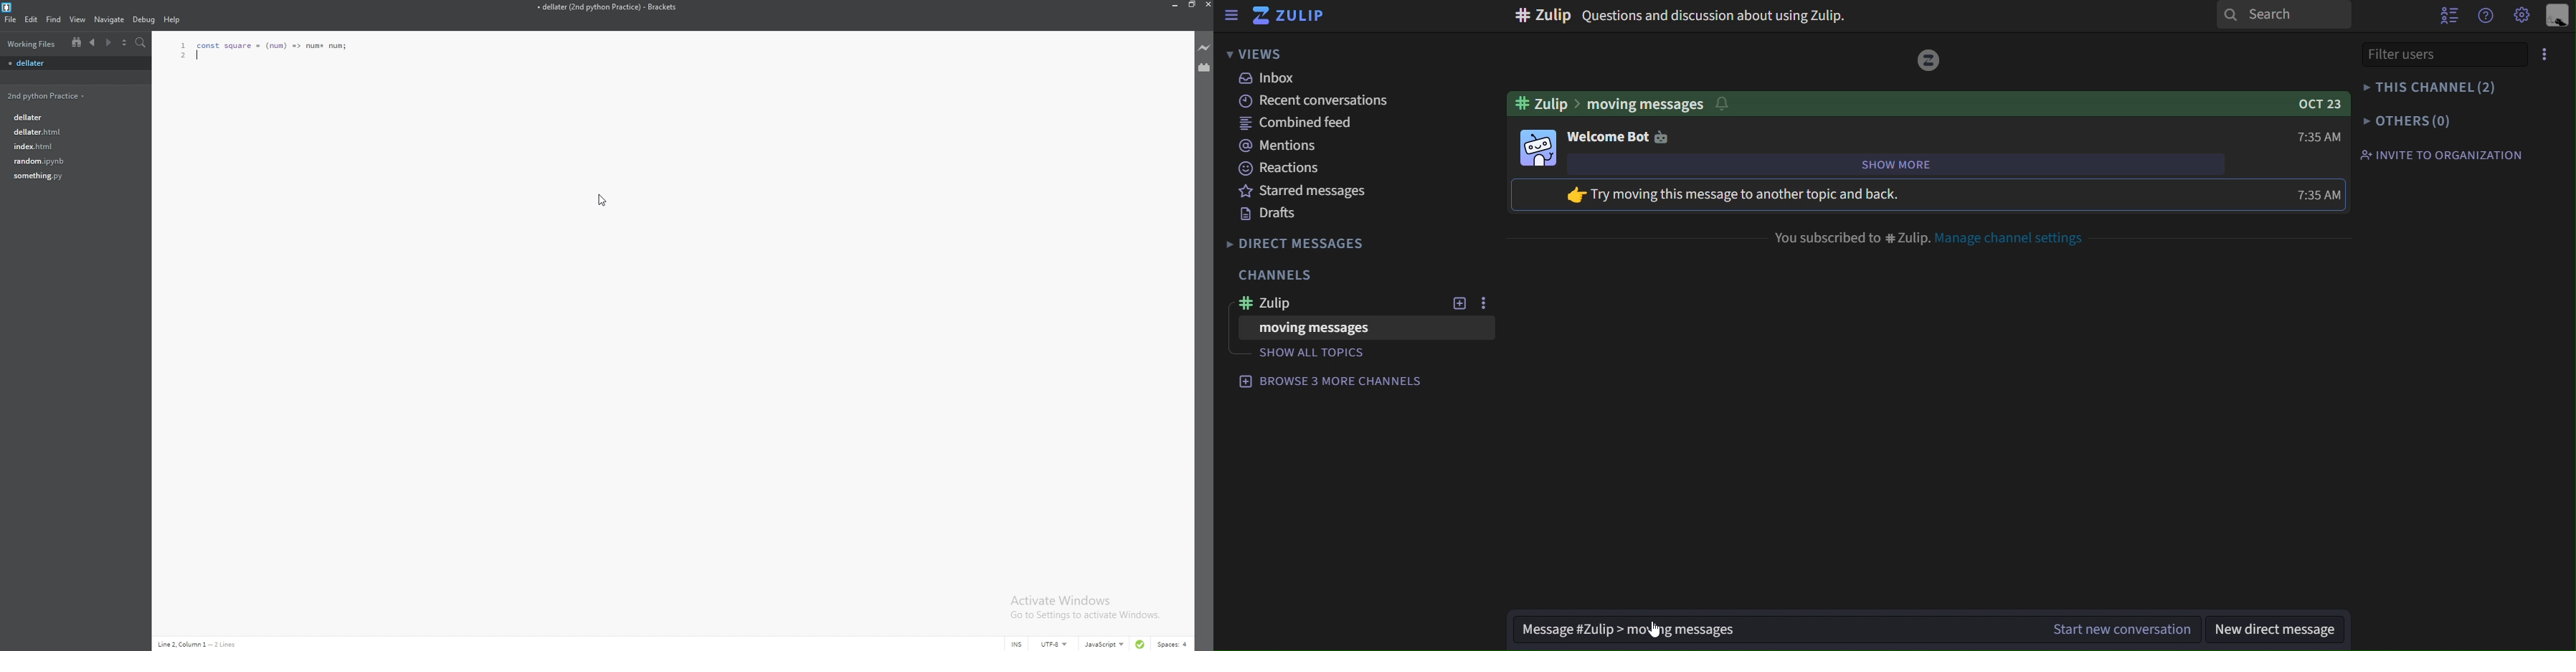 This screenshot has width=2576, height=672. I want to click on combined feed, so click(1296, 123).